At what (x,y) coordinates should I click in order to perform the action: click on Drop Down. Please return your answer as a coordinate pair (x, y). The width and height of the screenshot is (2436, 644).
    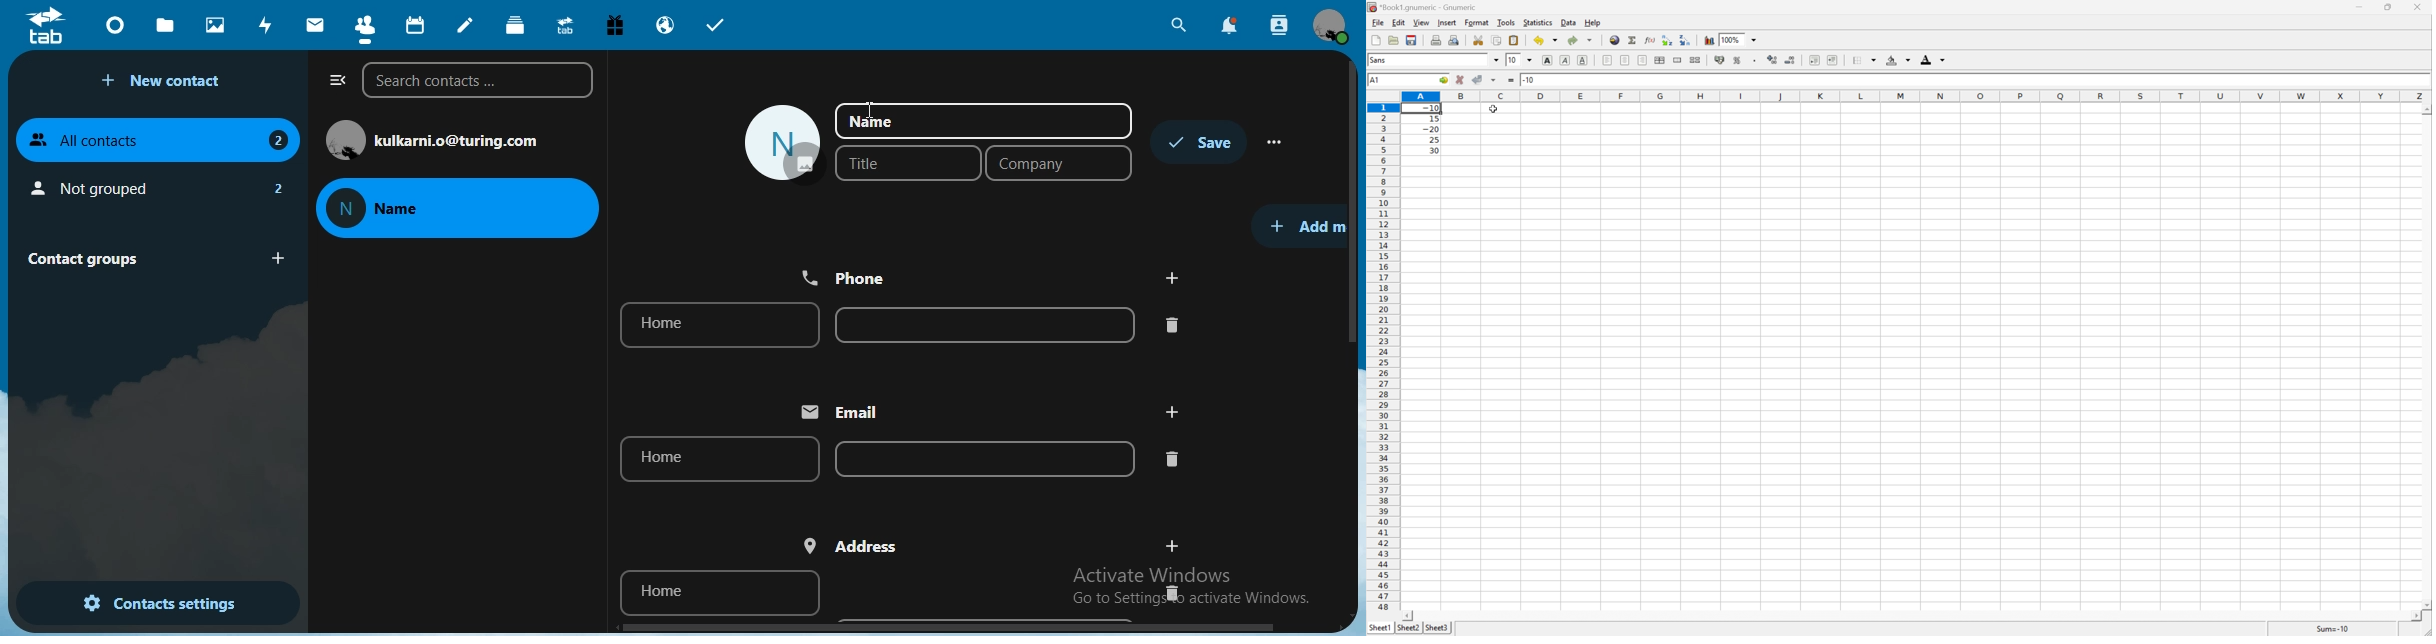
    Looking at the image, I should click on (1496, 60).